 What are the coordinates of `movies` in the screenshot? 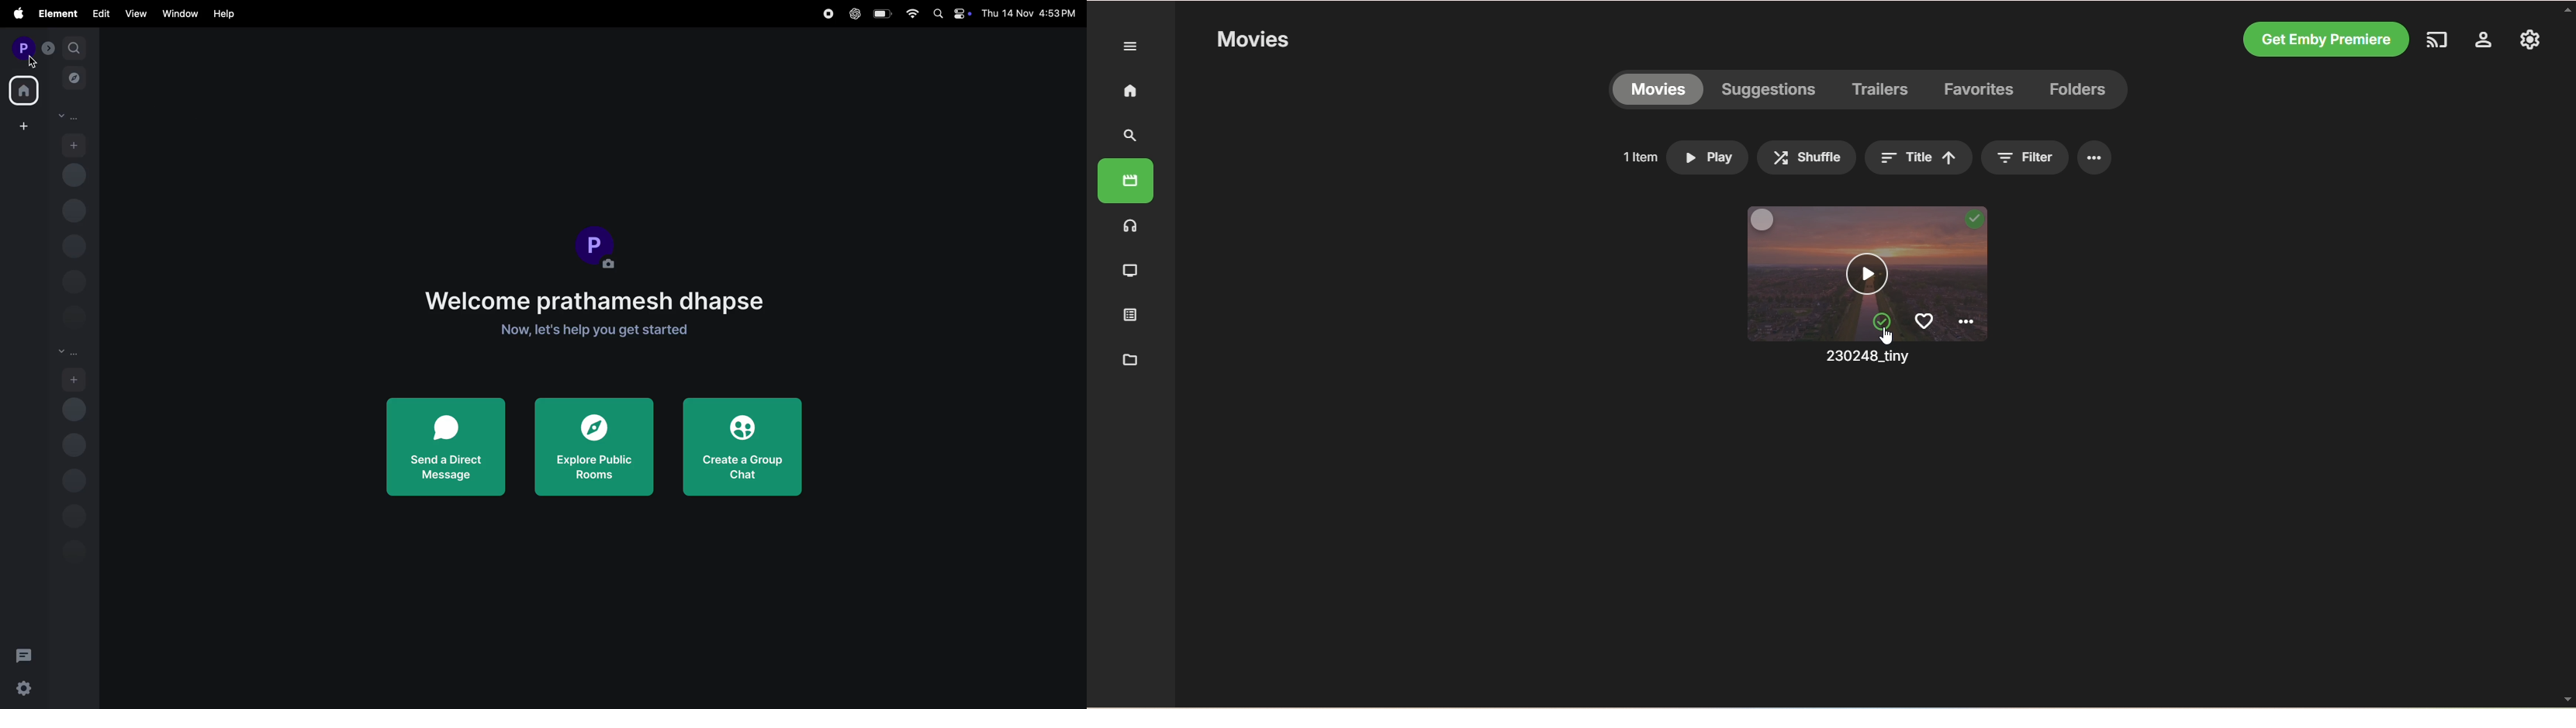 It's located at (1656, 91).